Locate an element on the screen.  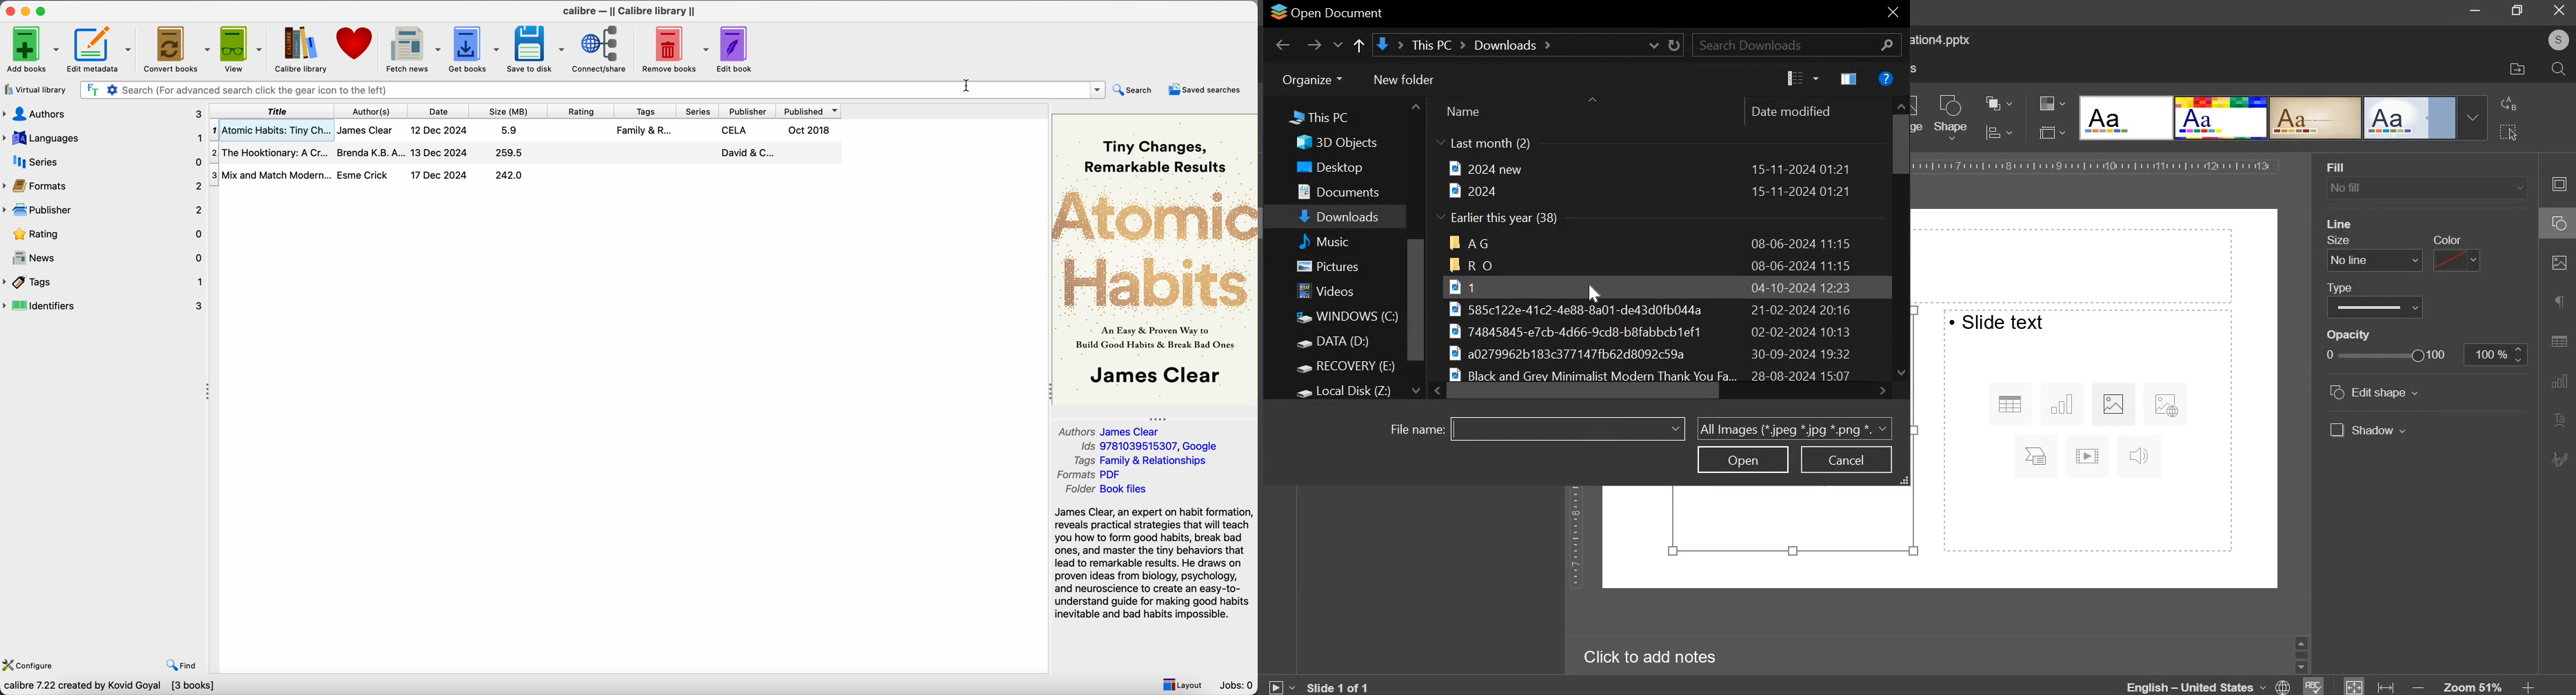
identifiers is located at coordinates (108, 305).